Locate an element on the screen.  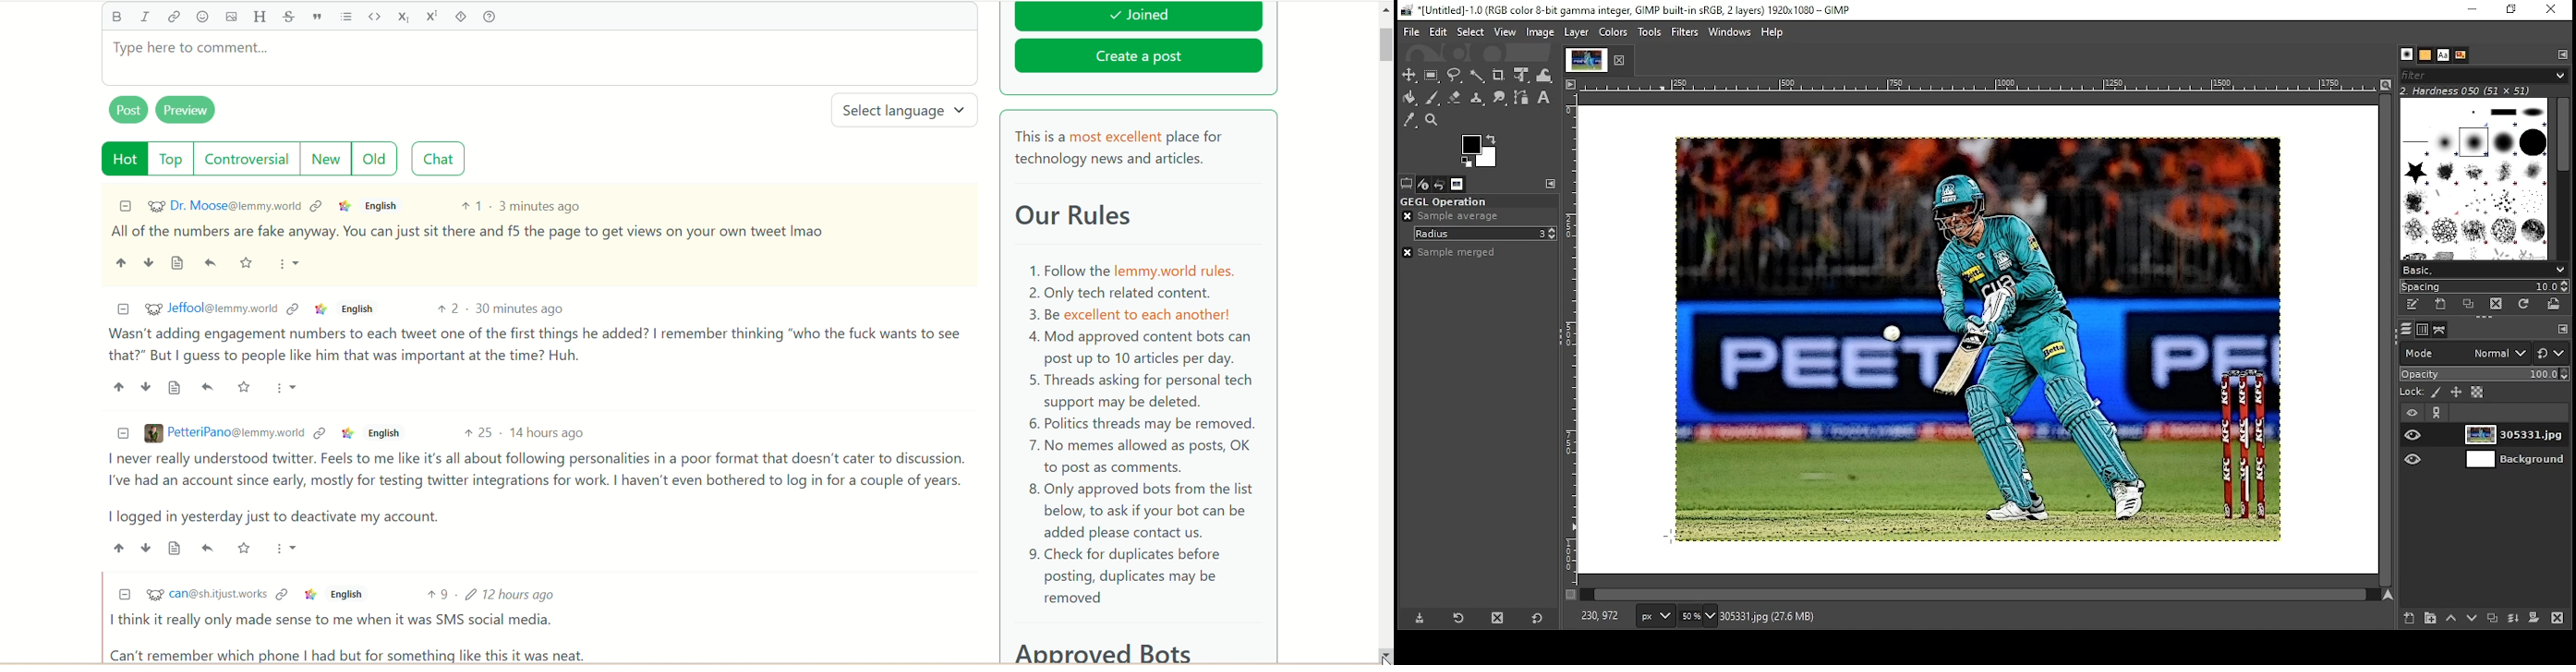
warp transform is located at coordinates (1544, 73).